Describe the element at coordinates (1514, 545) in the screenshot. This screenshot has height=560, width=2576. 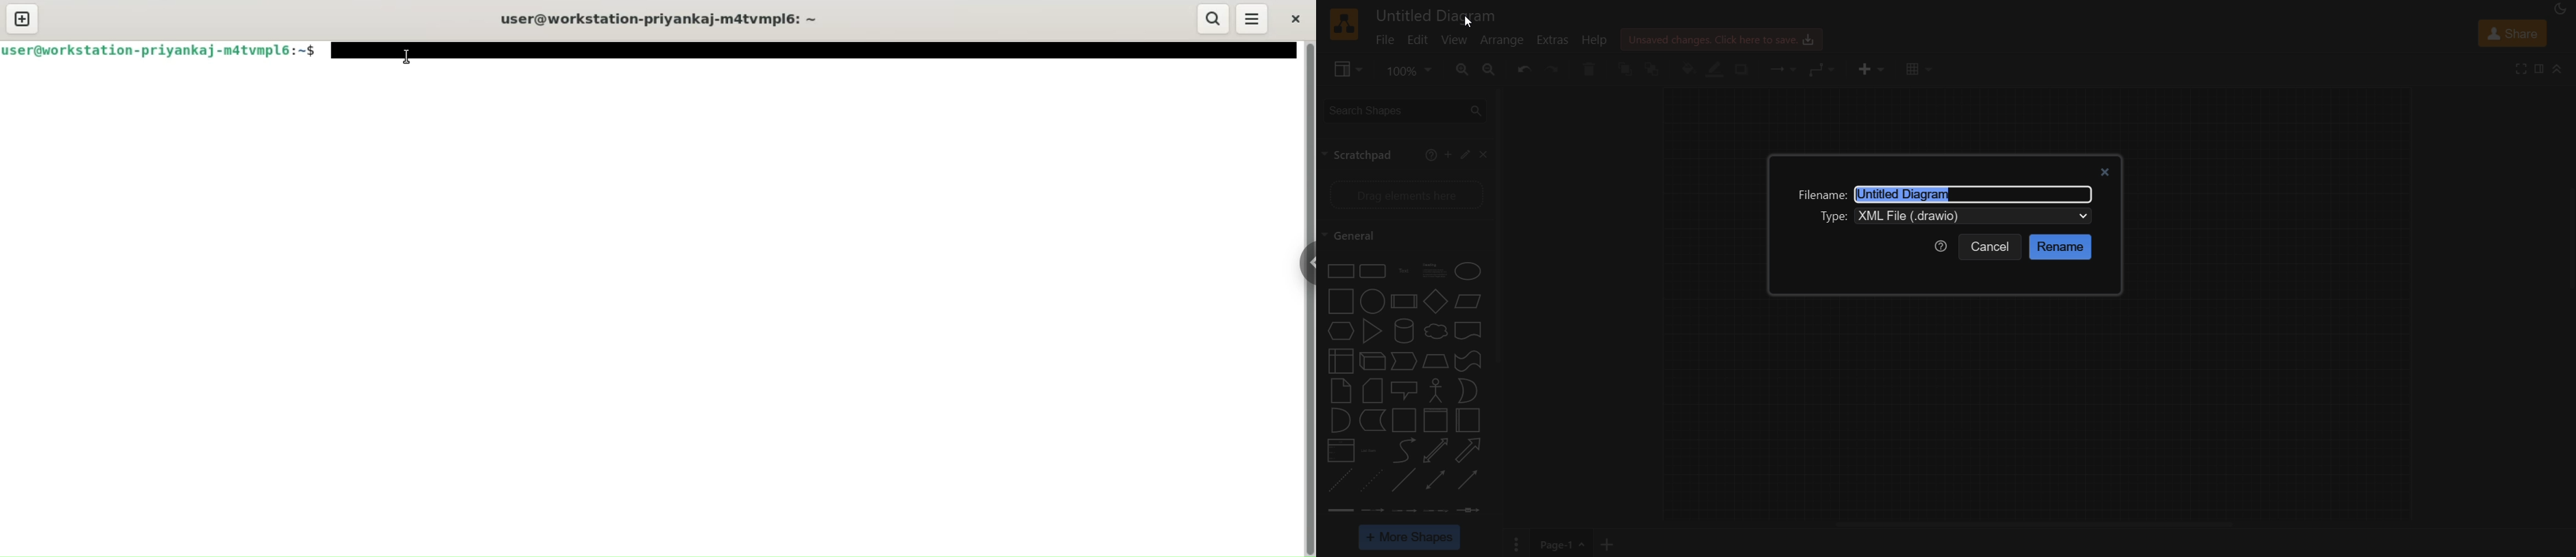
I see `pages` at that location.